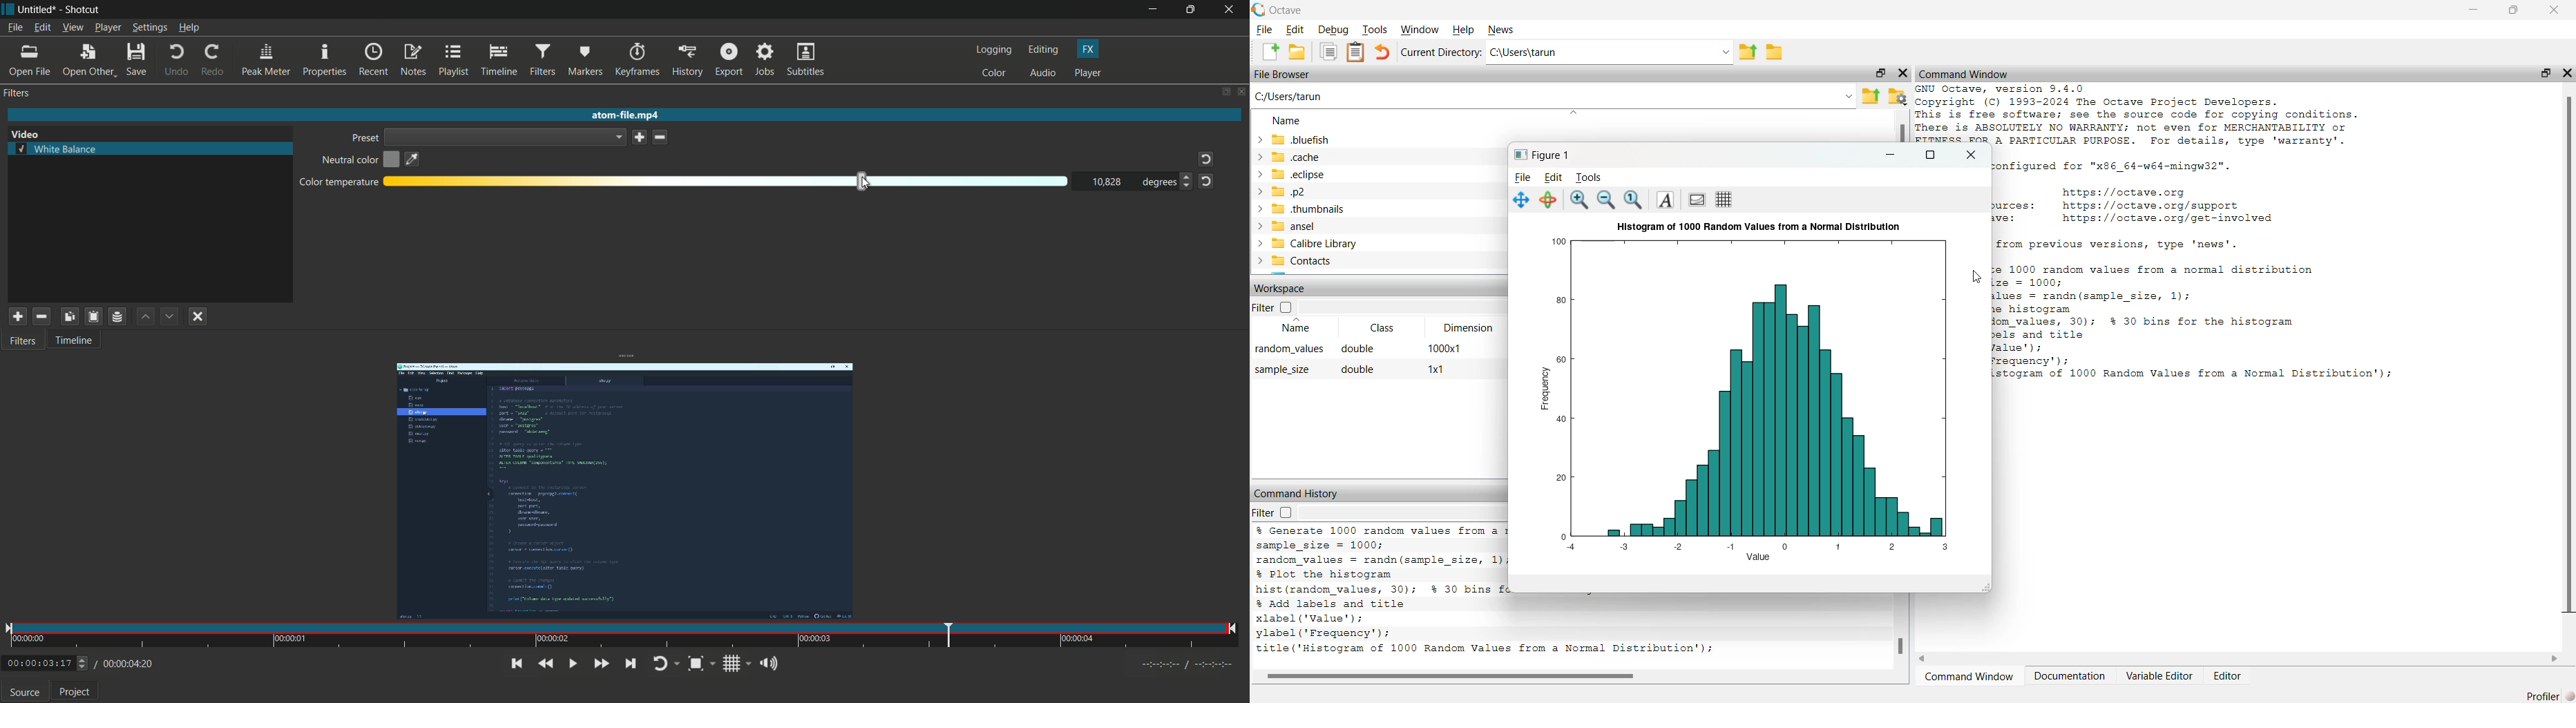 The width and height of the screenshot is (2576, 728). I want to click on recent, so click(374, 61).